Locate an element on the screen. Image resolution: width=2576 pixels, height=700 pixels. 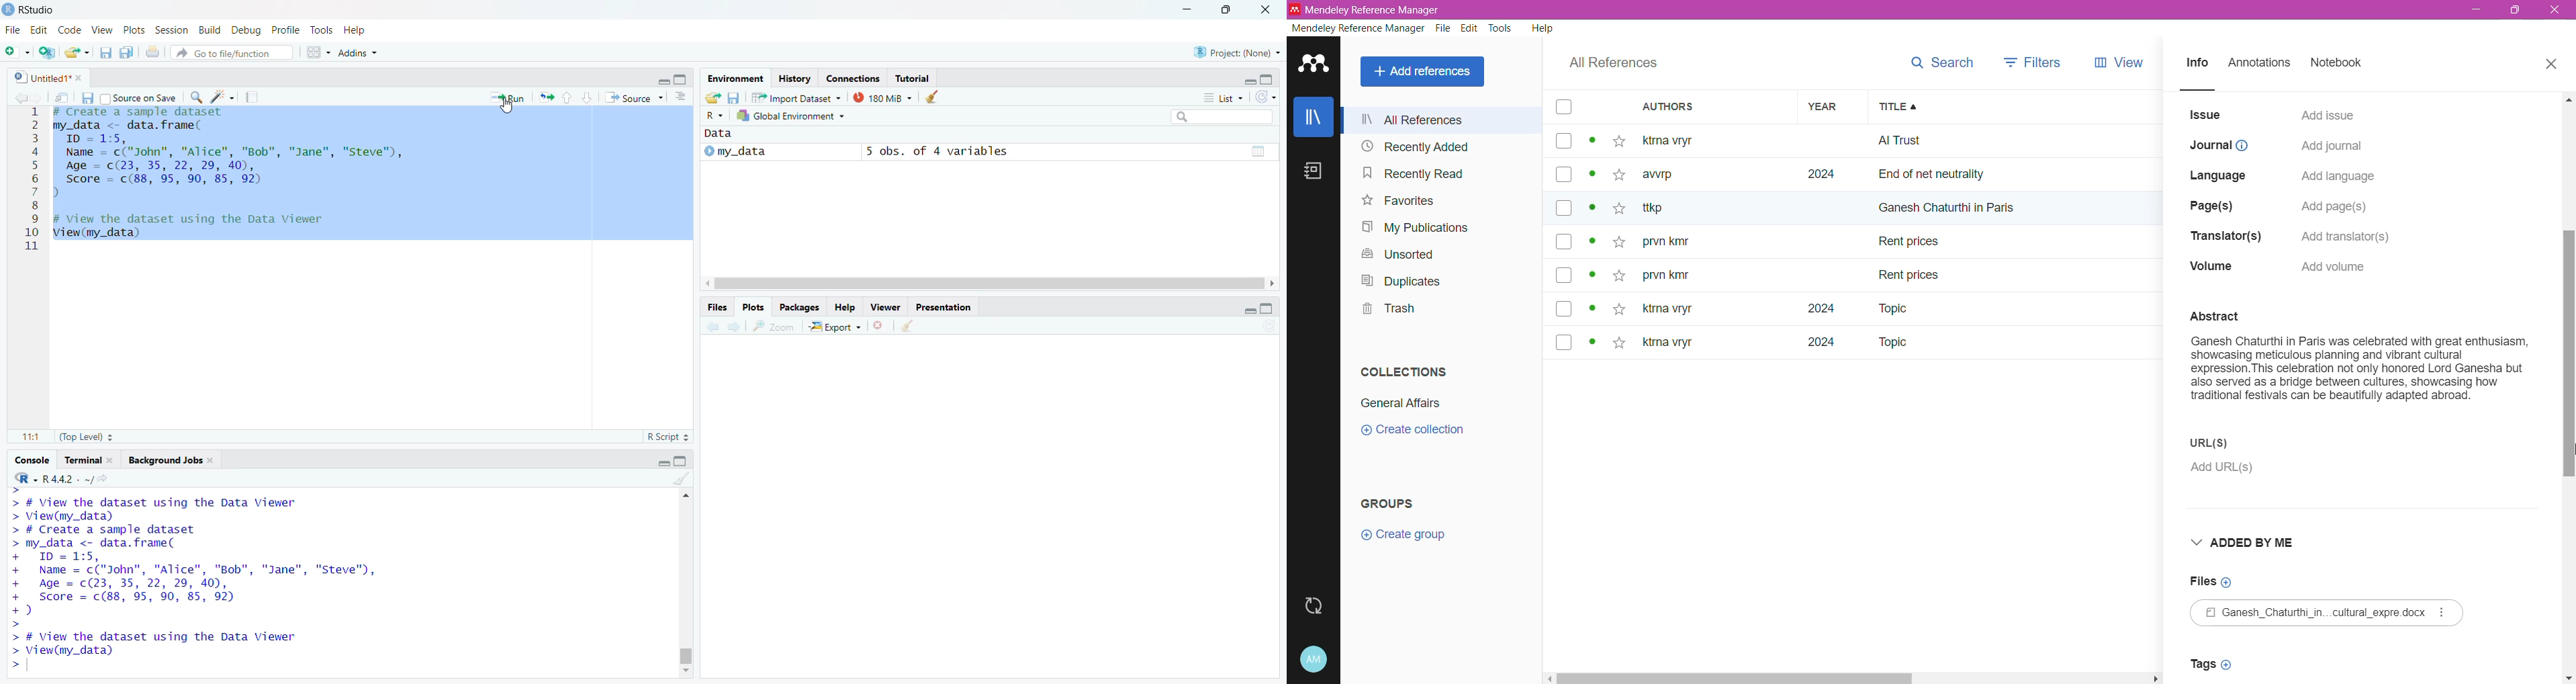
Title is located at coordinates (2015, 107).